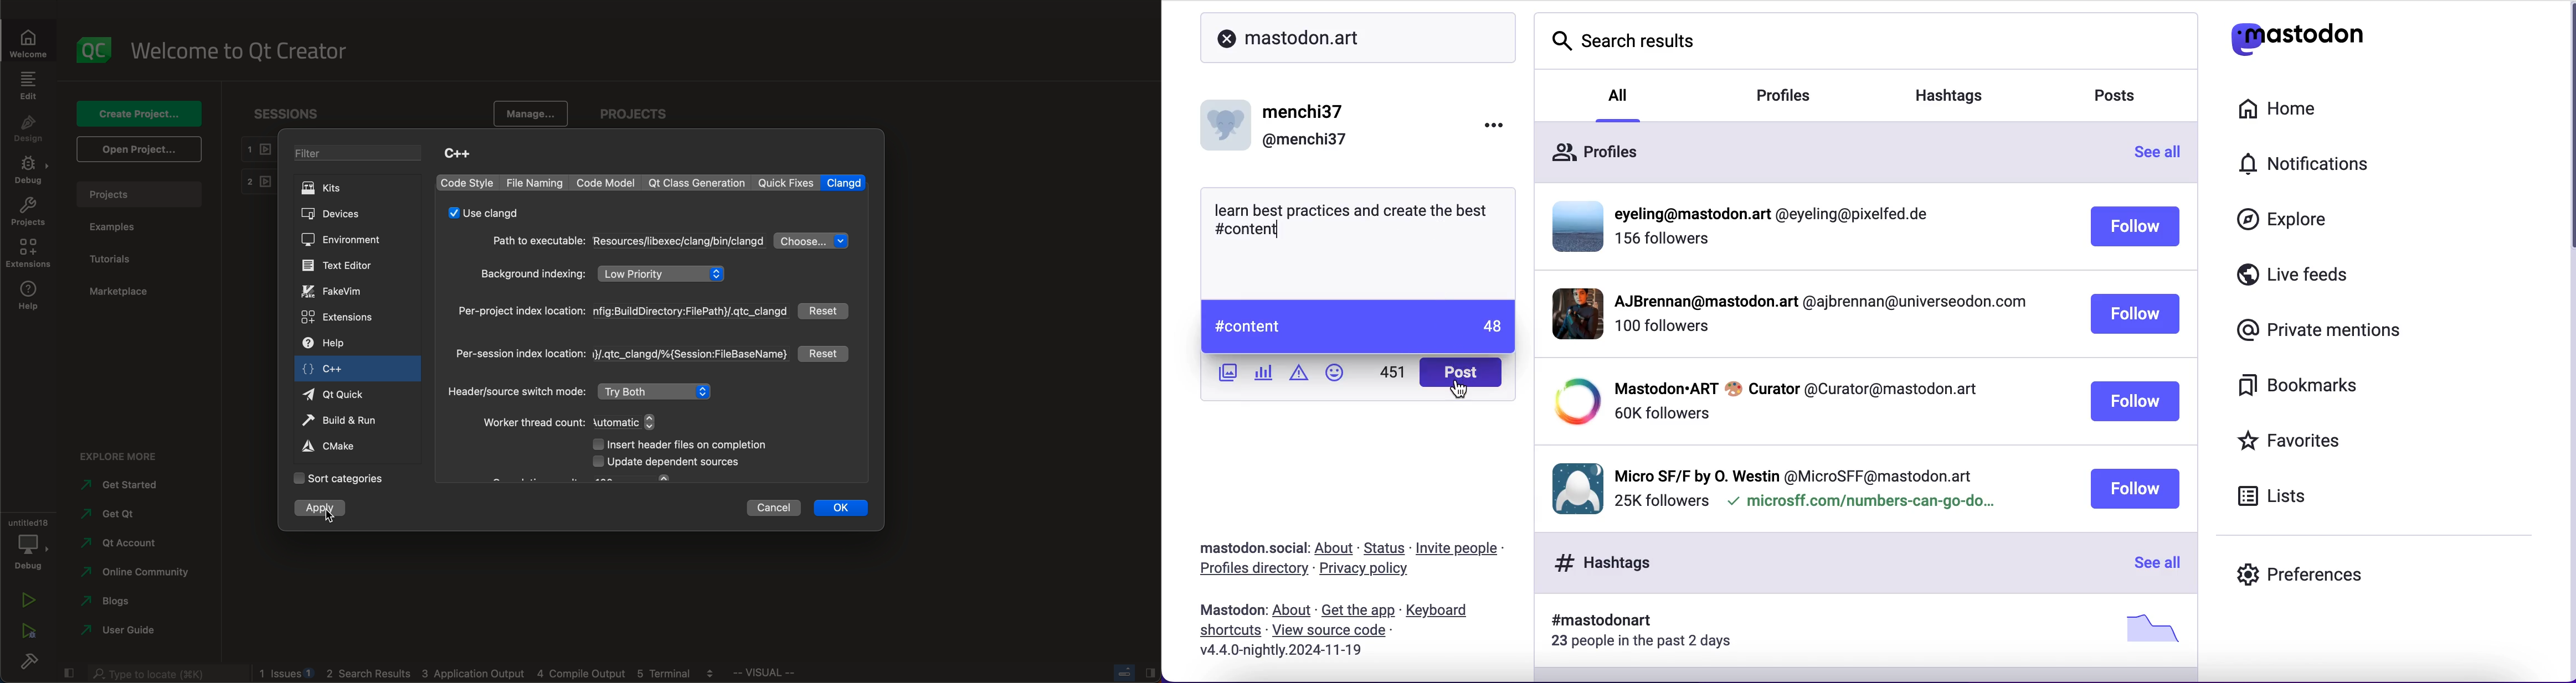  I want to click on dependent sources, so click(669, 463).